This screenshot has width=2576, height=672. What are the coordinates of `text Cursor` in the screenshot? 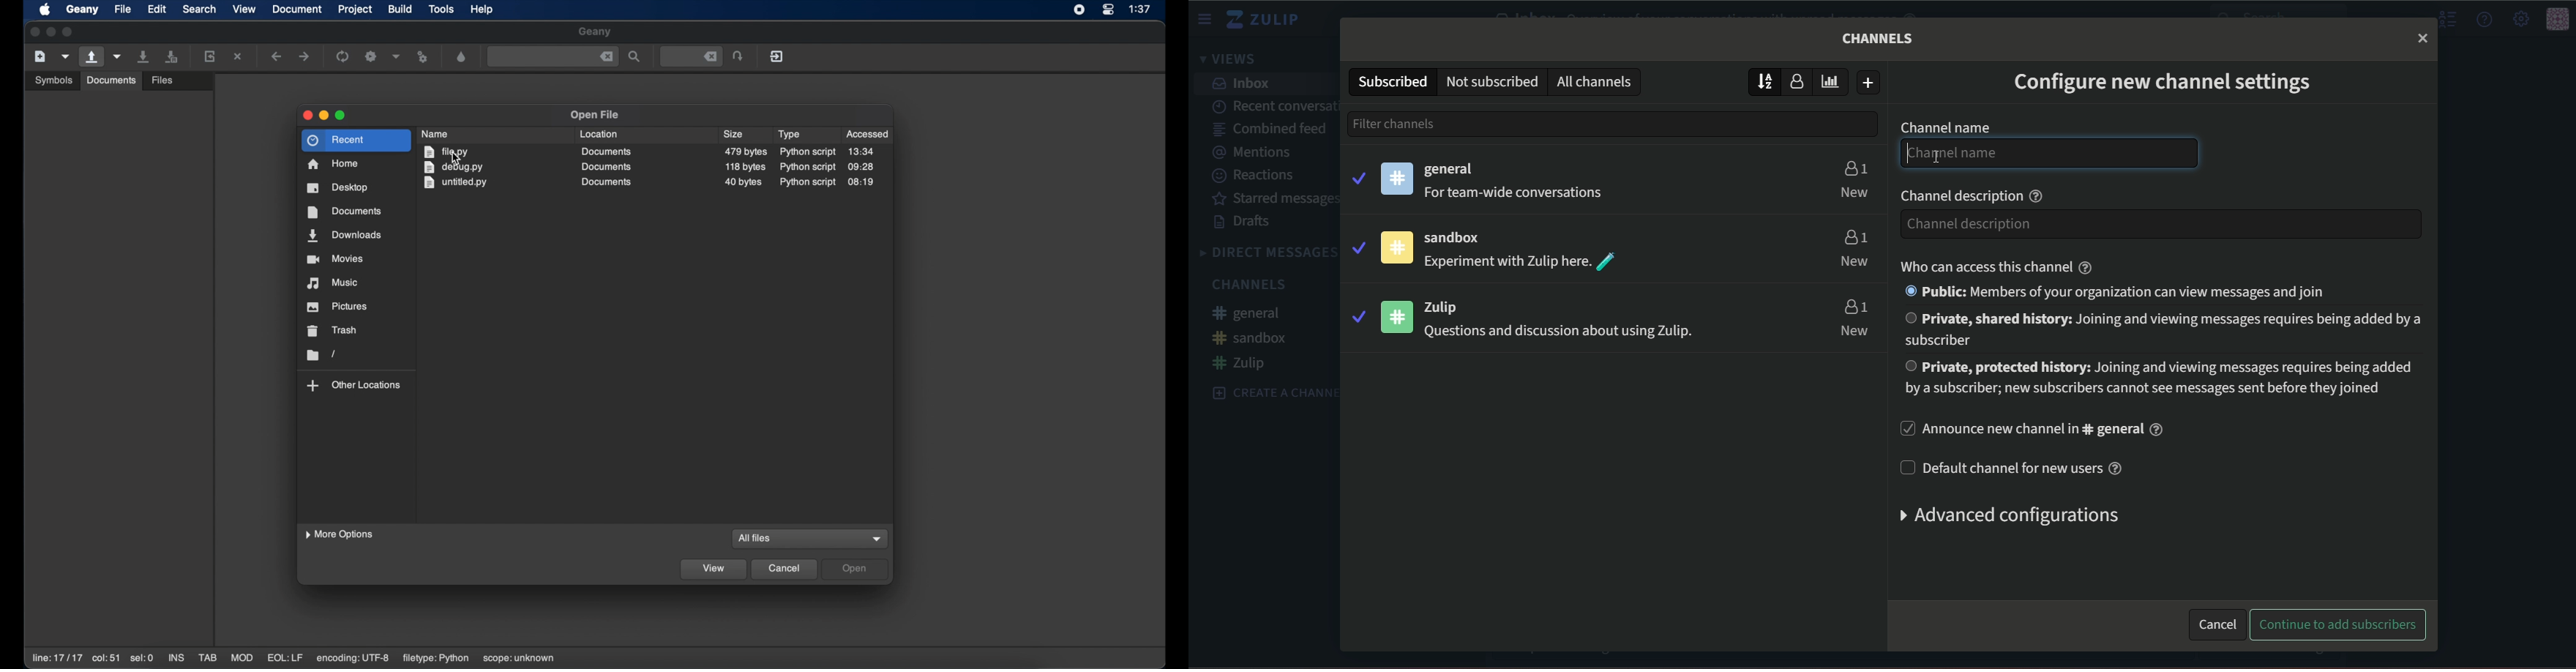 It's located at (1930, 152).